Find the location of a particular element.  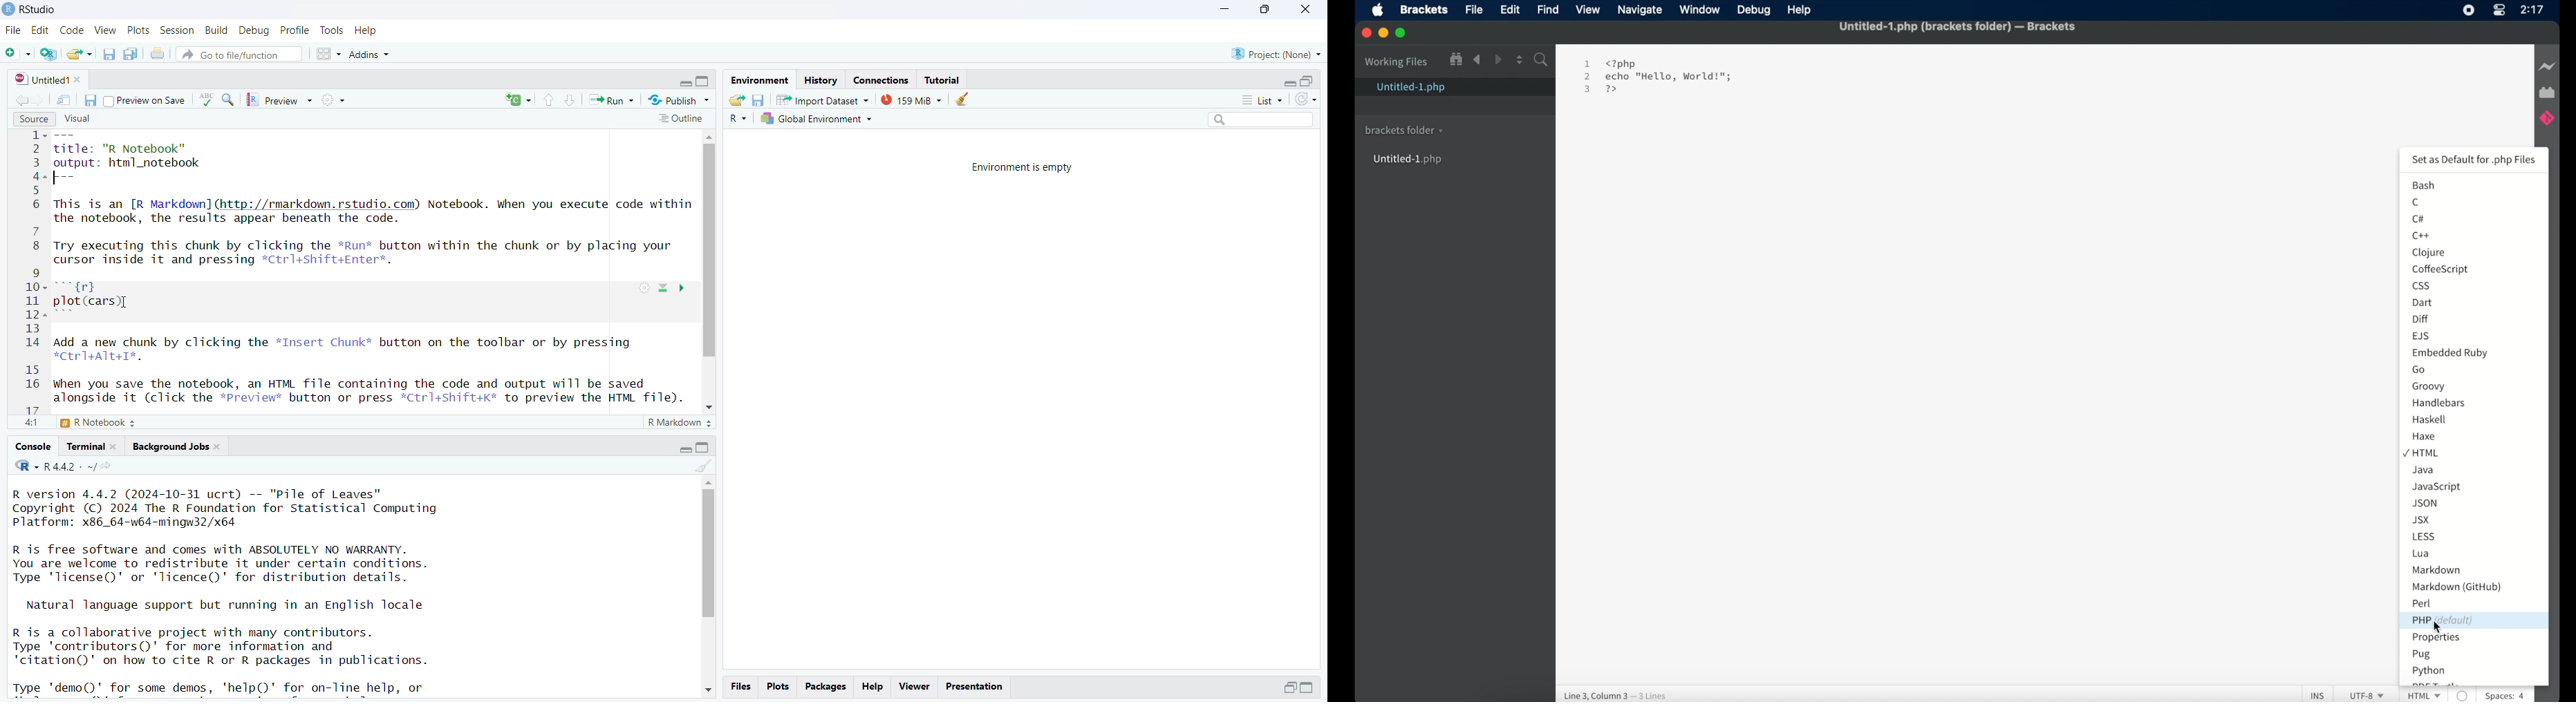

extensions manager is located at coordinates (2547, 92).